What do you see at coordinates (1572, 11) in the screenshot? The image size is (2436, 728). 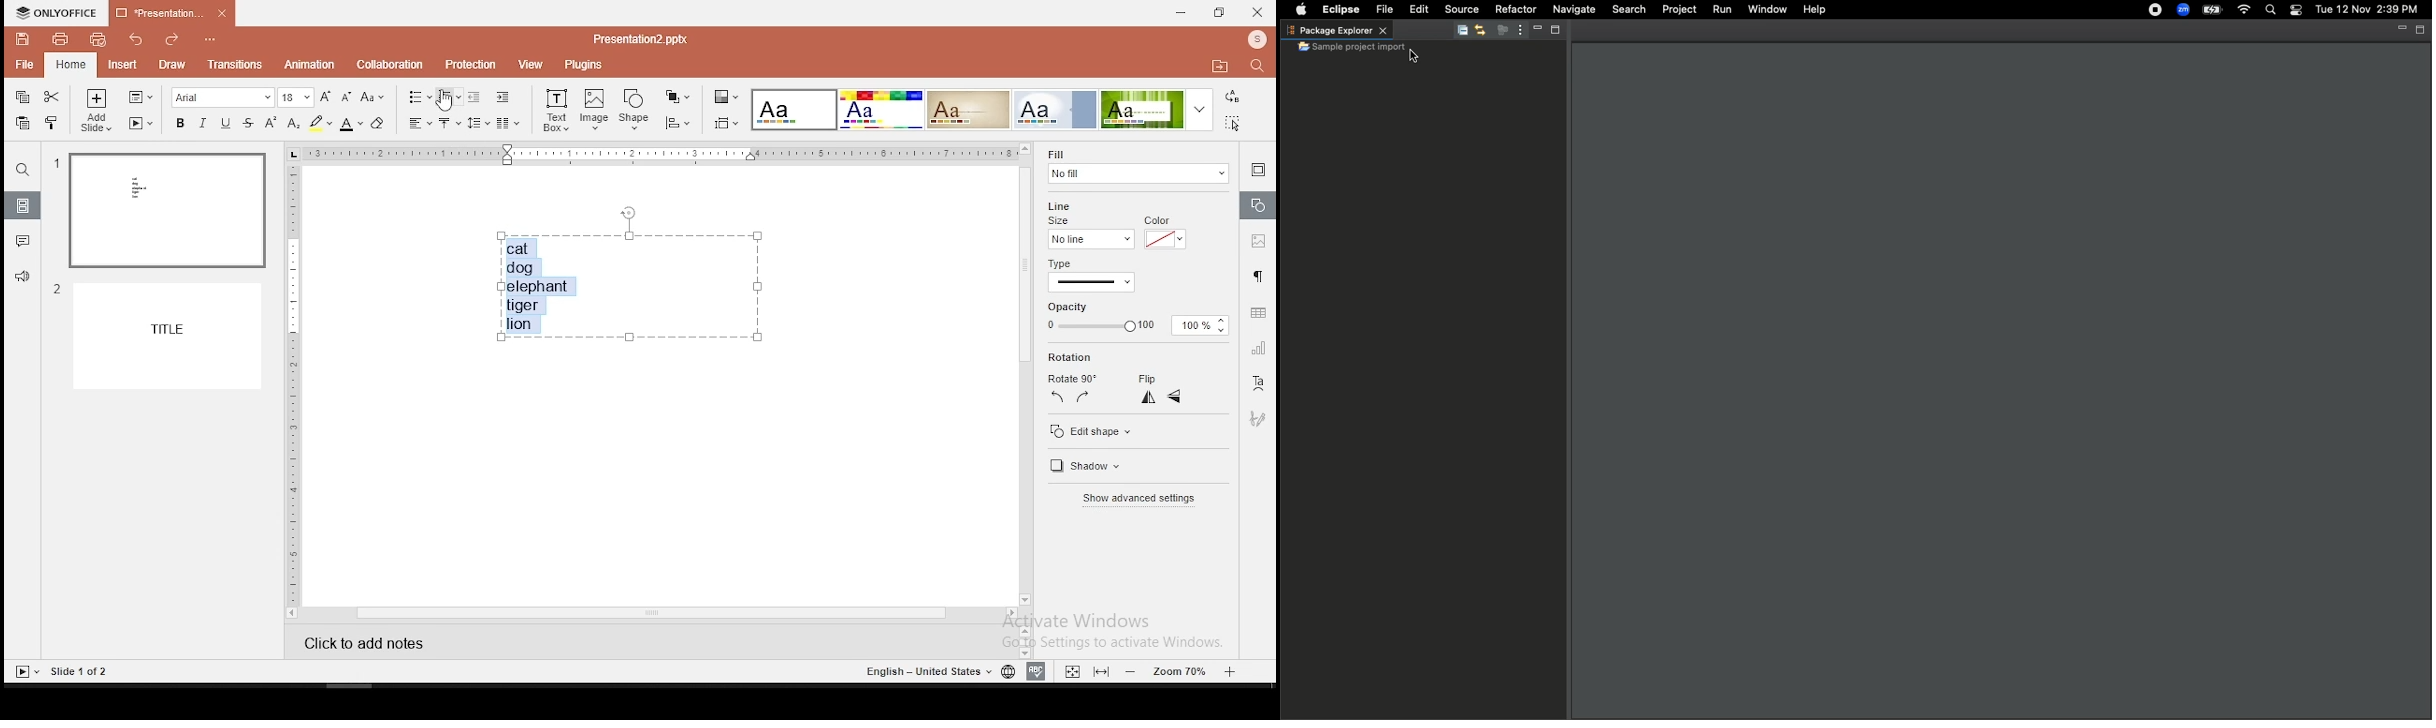 I see `Navigate` at bounding box center [1572, 11].